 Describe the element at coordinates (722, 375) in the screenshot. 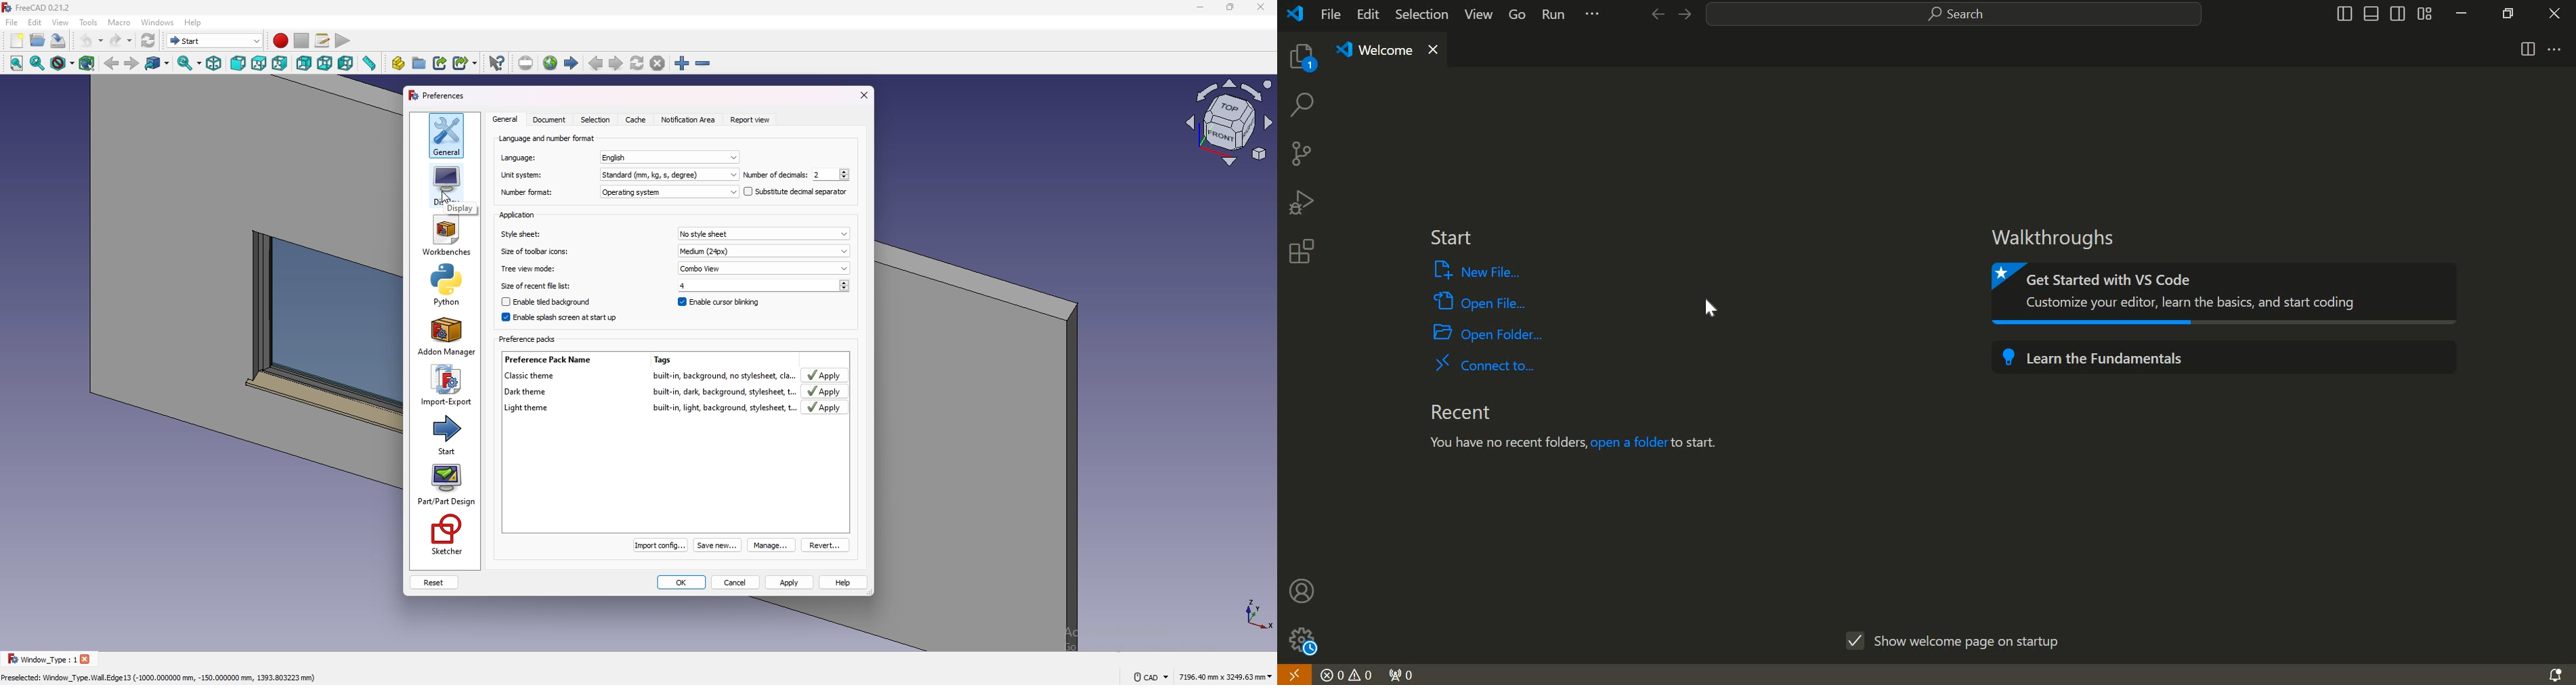

I see `built-in, background, no stylesheet, cla.` at that location.